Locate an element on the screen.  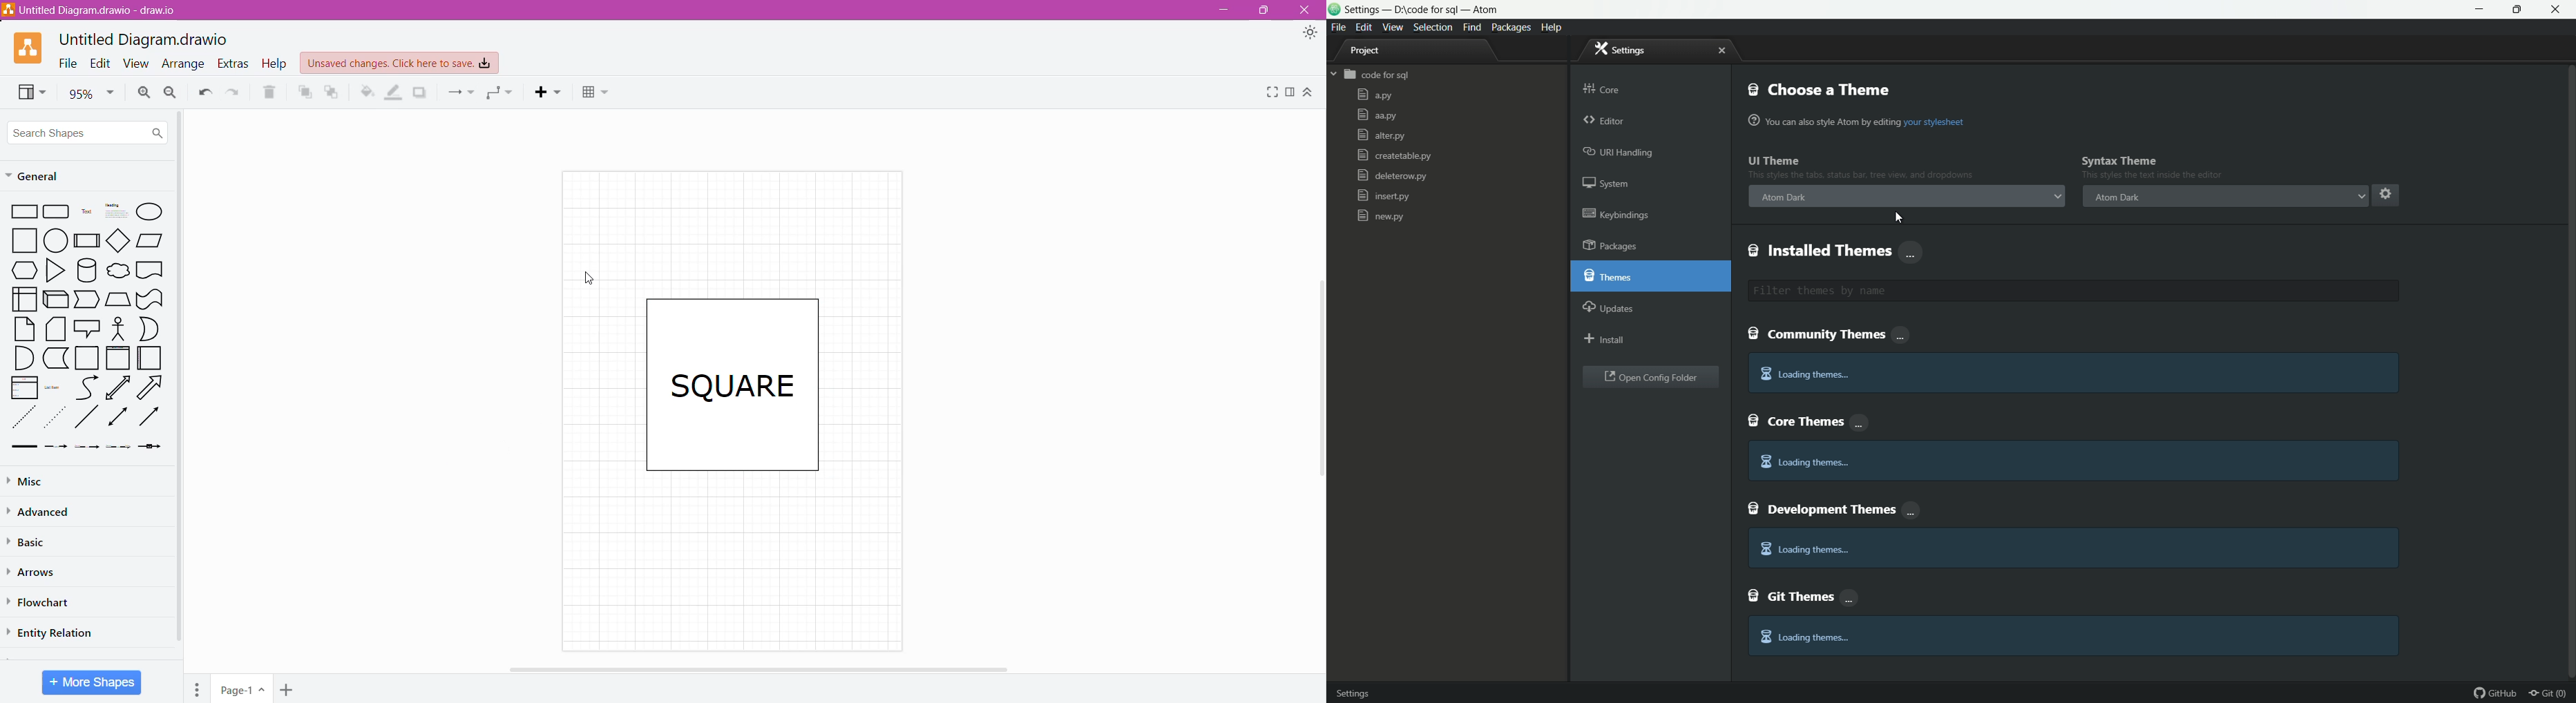
cloud is located at coordinates (117, 269).